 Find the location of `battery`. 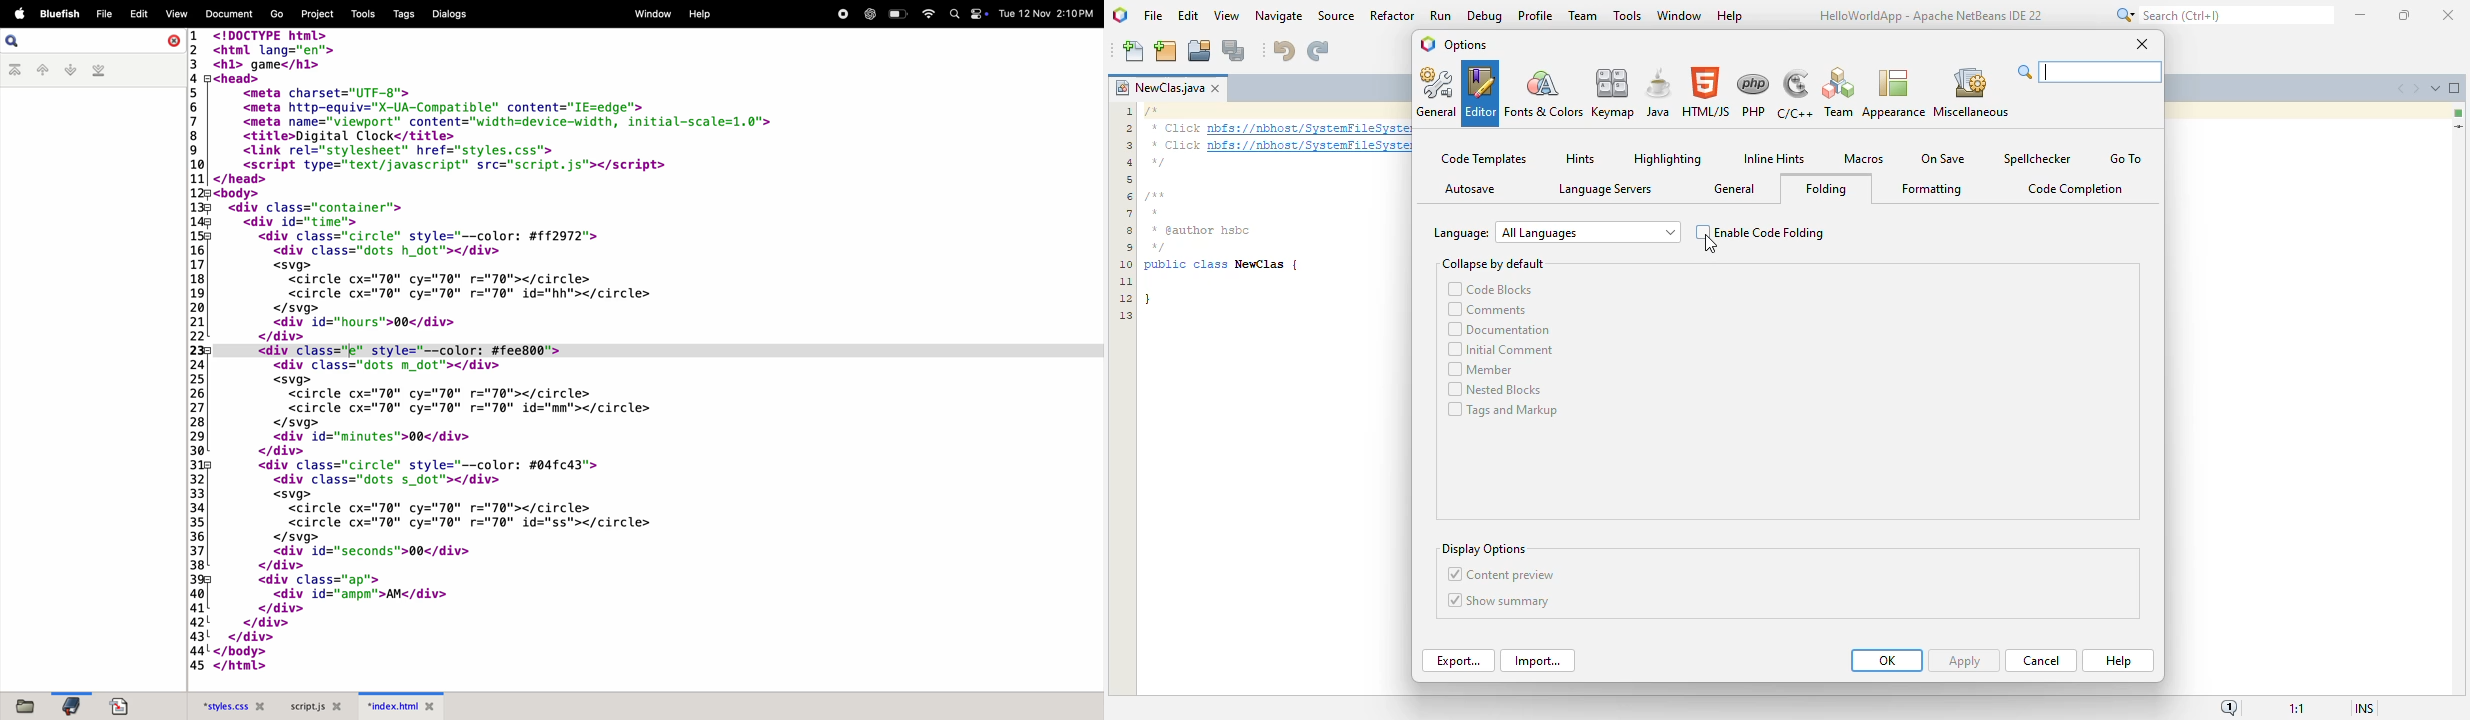

battery is located at coordinates (897, 14).